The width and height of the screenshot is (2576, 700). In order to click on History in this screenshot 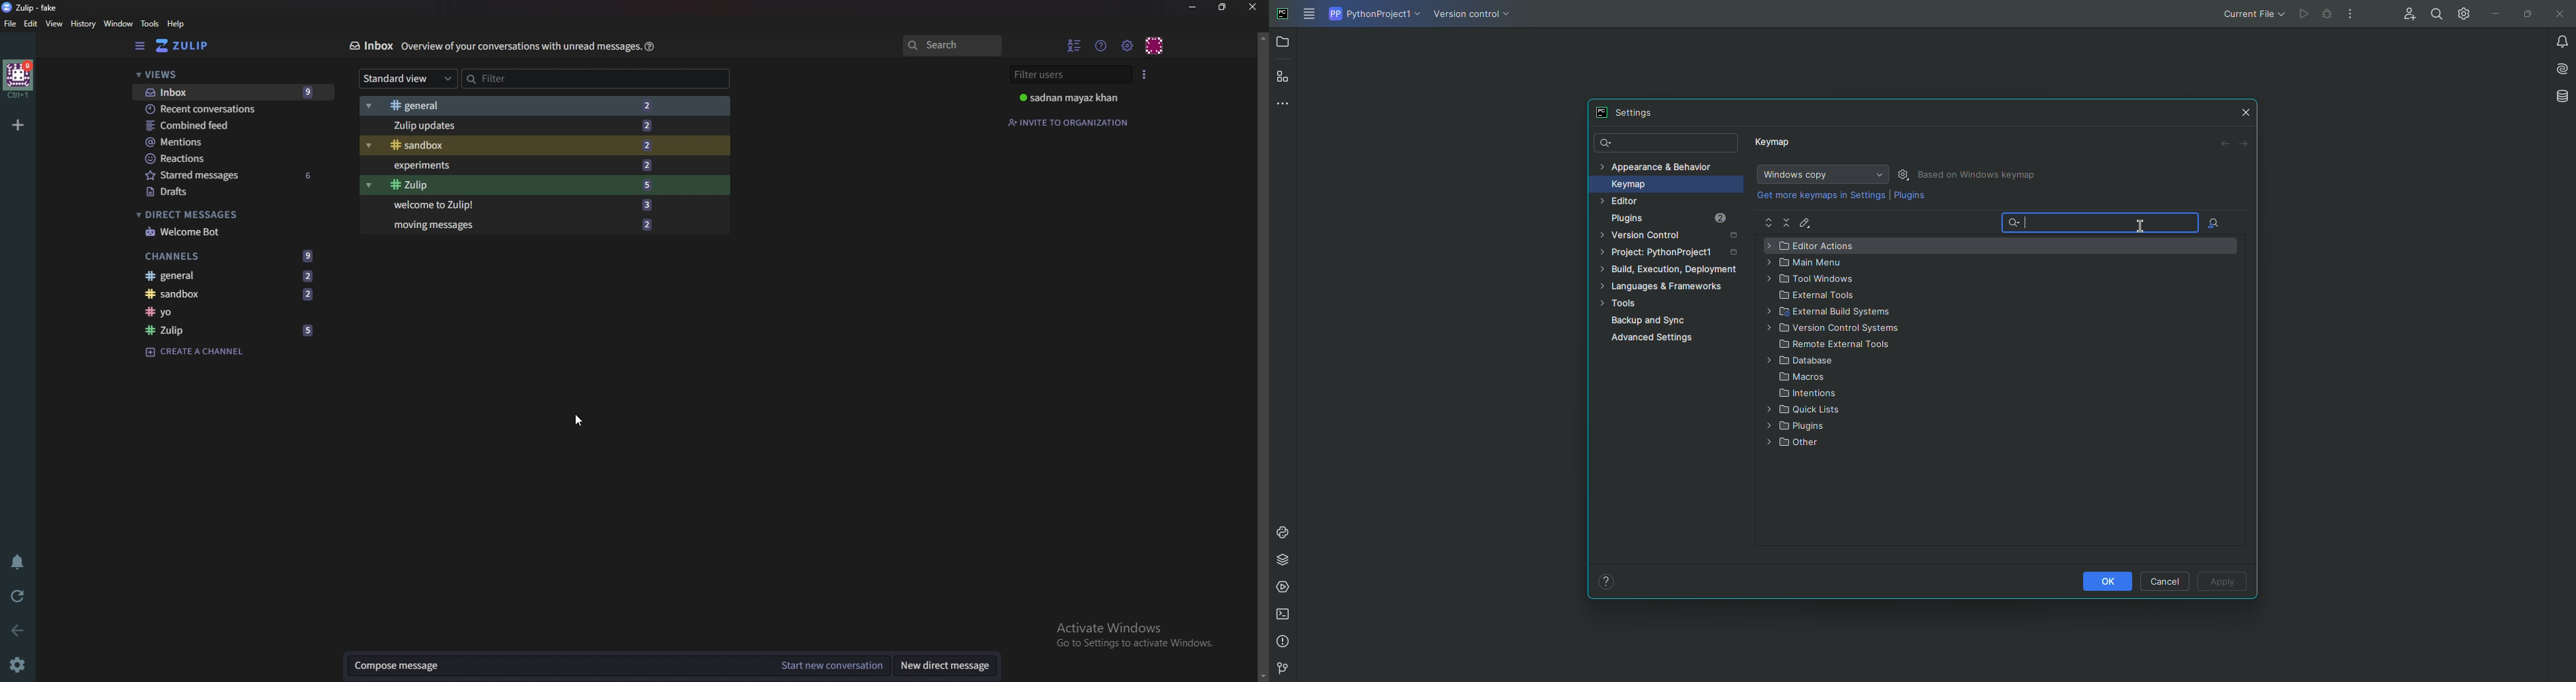, I will do `click(82, 24)`.